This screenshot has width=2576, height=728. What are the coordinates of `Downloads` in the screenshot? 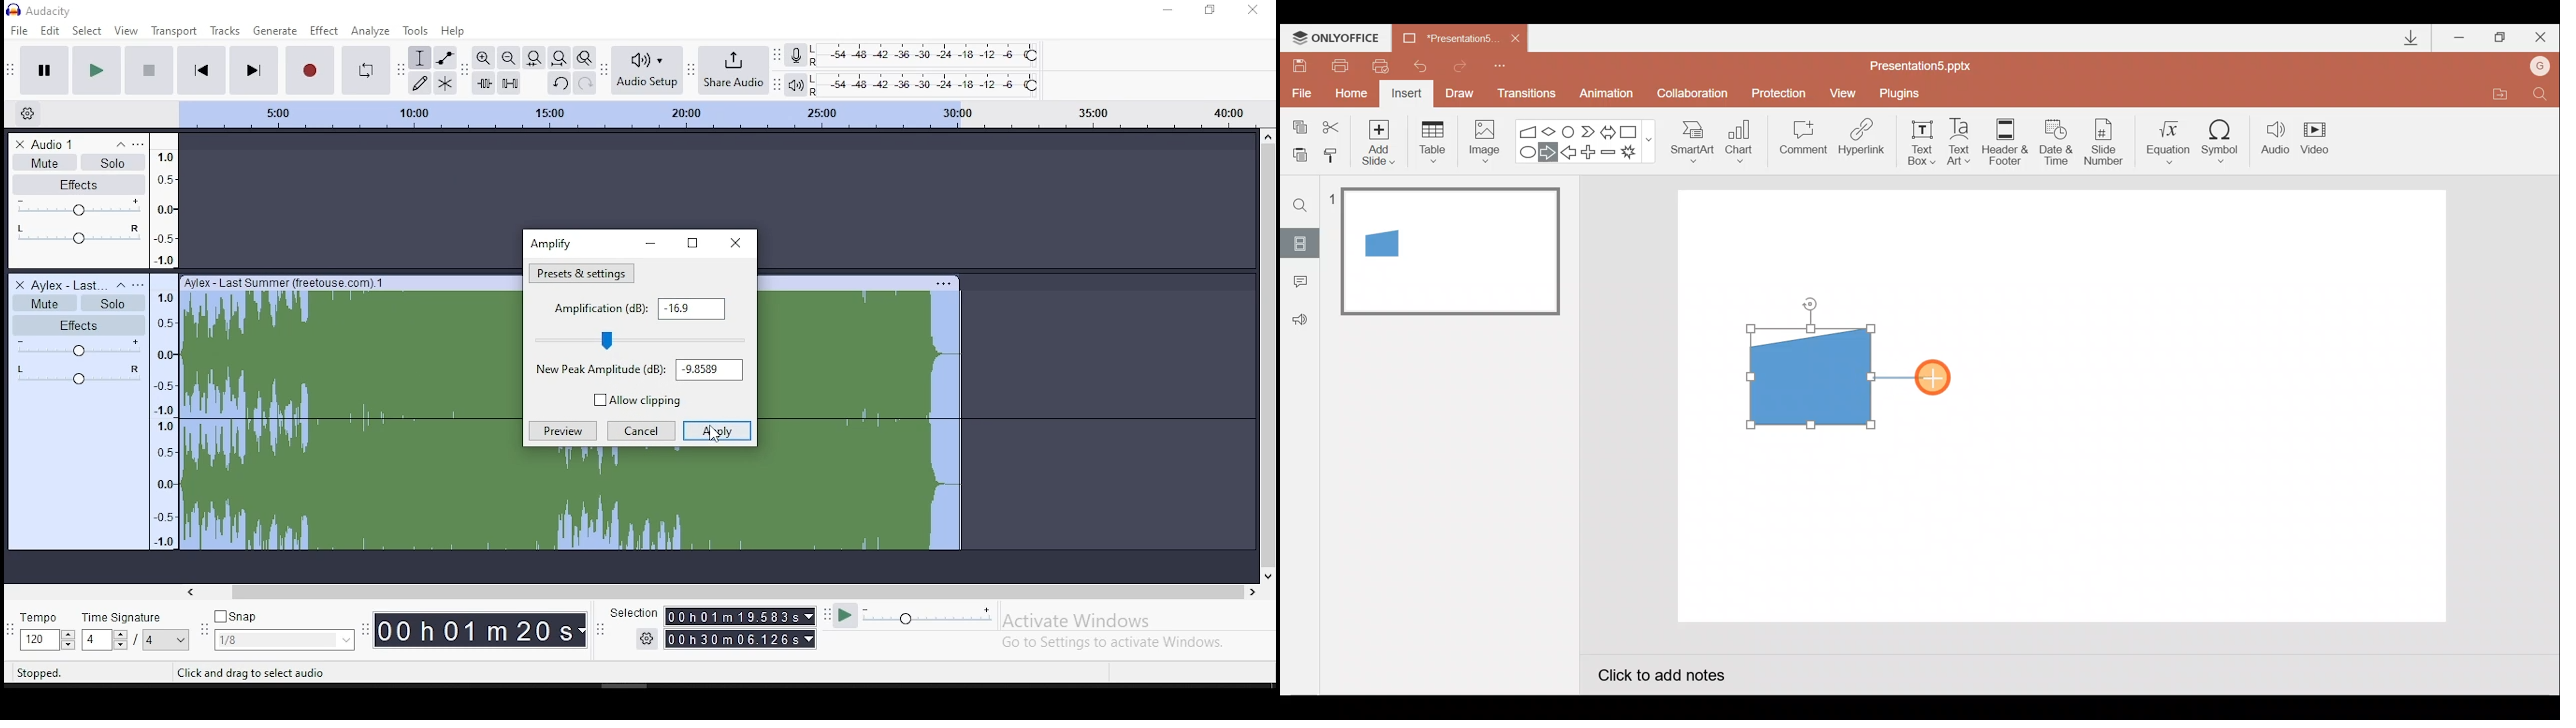 It's located at (2409, 39).